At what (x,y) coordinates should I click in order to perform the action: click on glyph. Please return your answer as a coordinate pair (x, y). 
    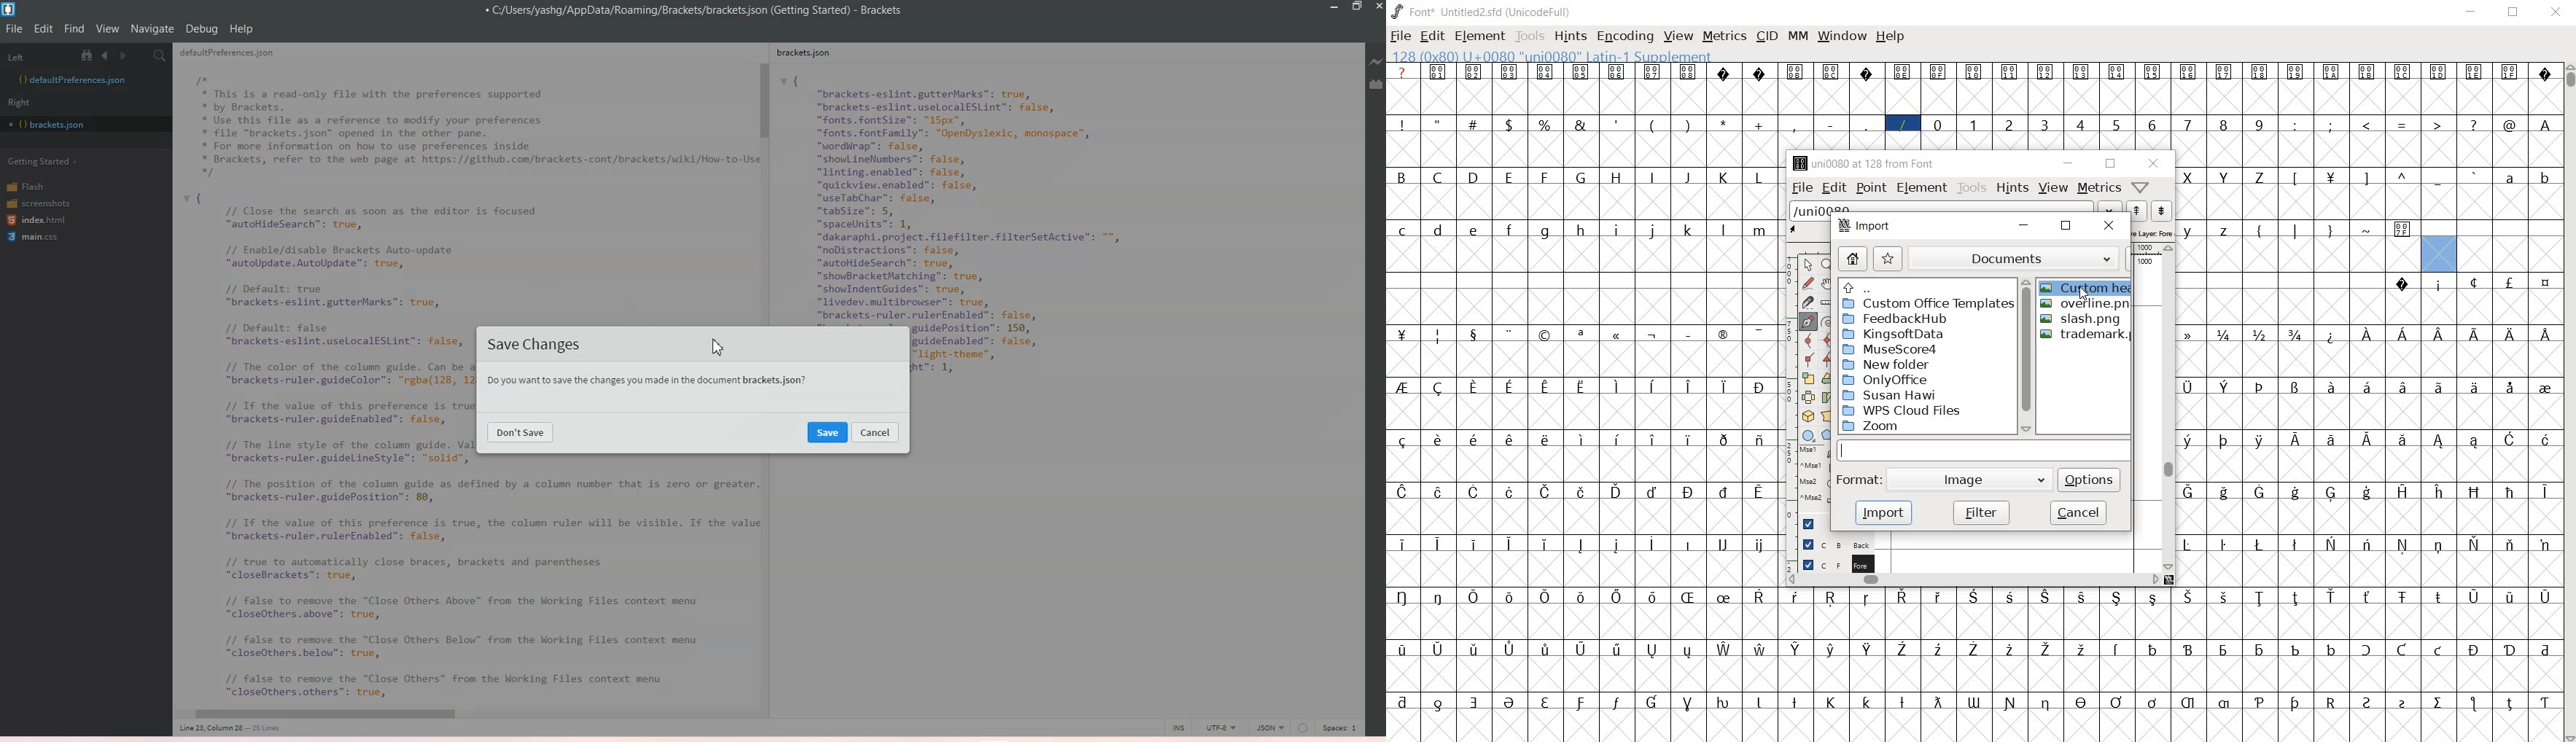
    Looking at the image, I should click on (1689, 440).